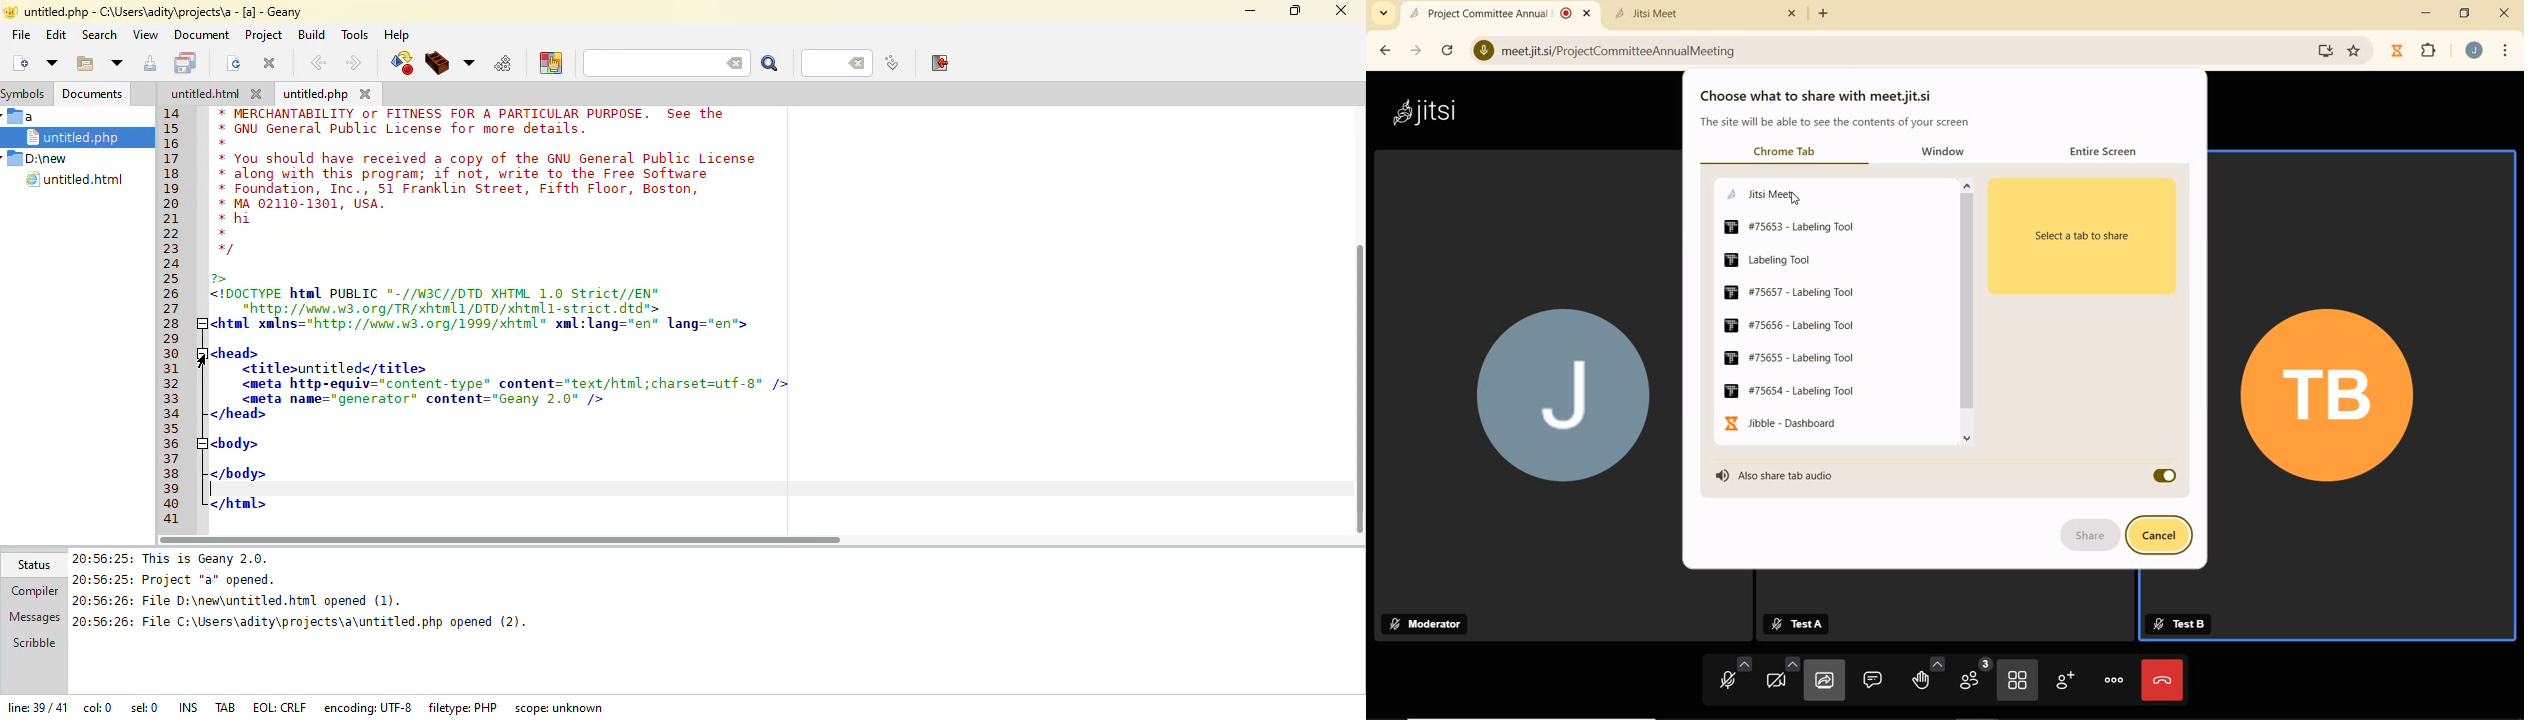  Describe the element at coordinates (1790, 292) in the screenshot. I see `#75657 - Labeling Tool` at that location.